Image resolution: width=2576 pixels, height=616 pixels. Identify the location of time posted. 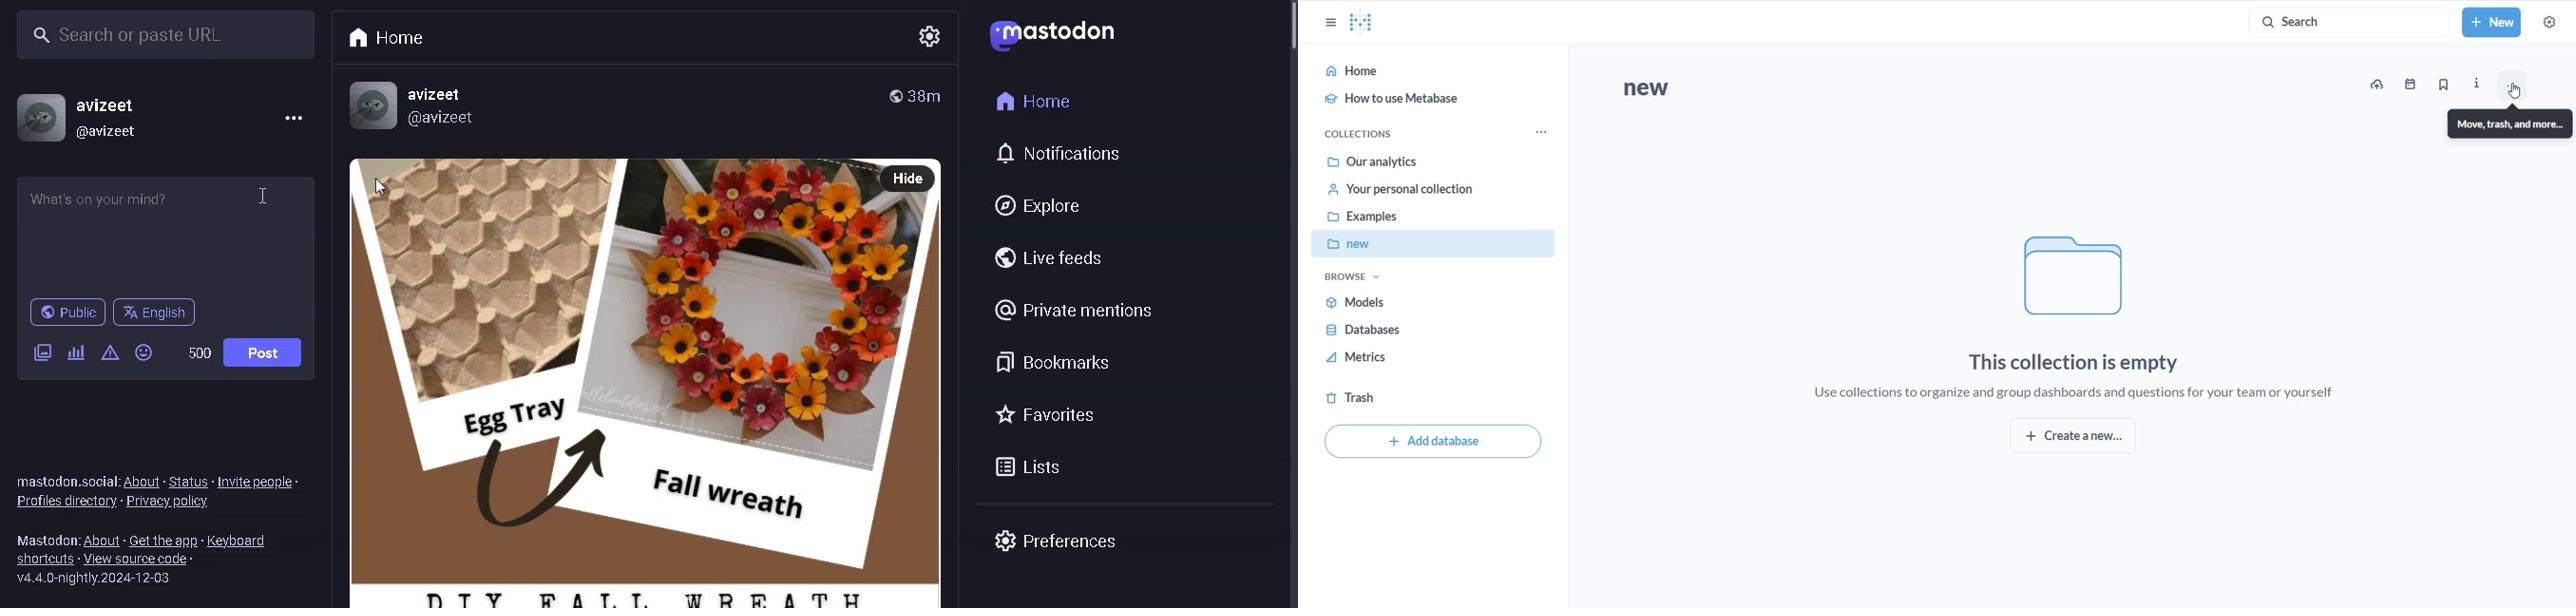
(925, 94).